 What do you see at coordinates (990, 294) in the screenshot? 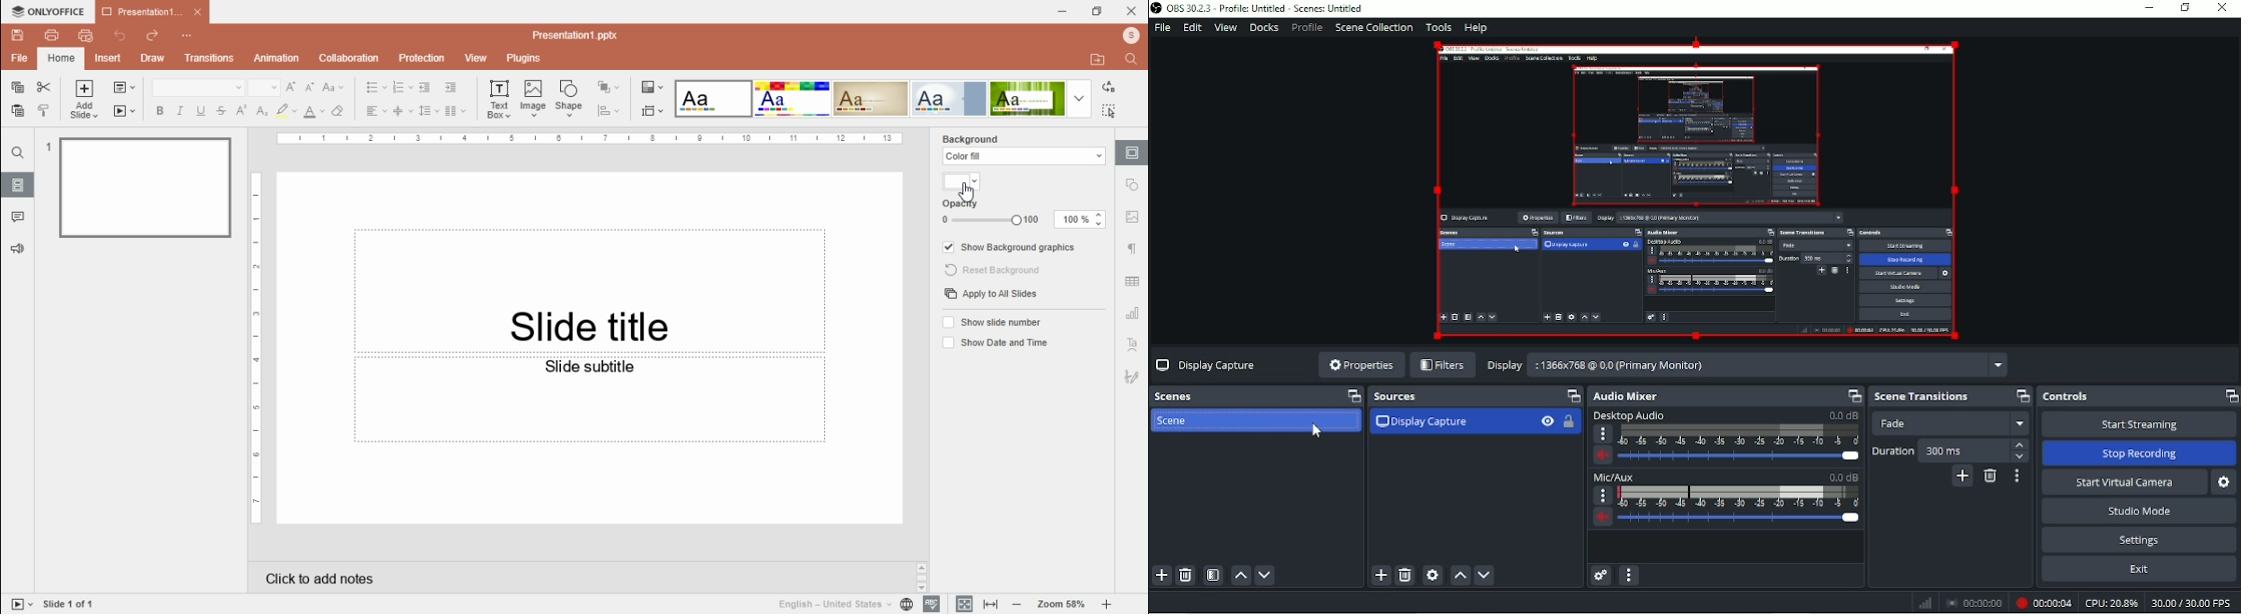
I see `apply to all slides` at bounding box center [990, 294].